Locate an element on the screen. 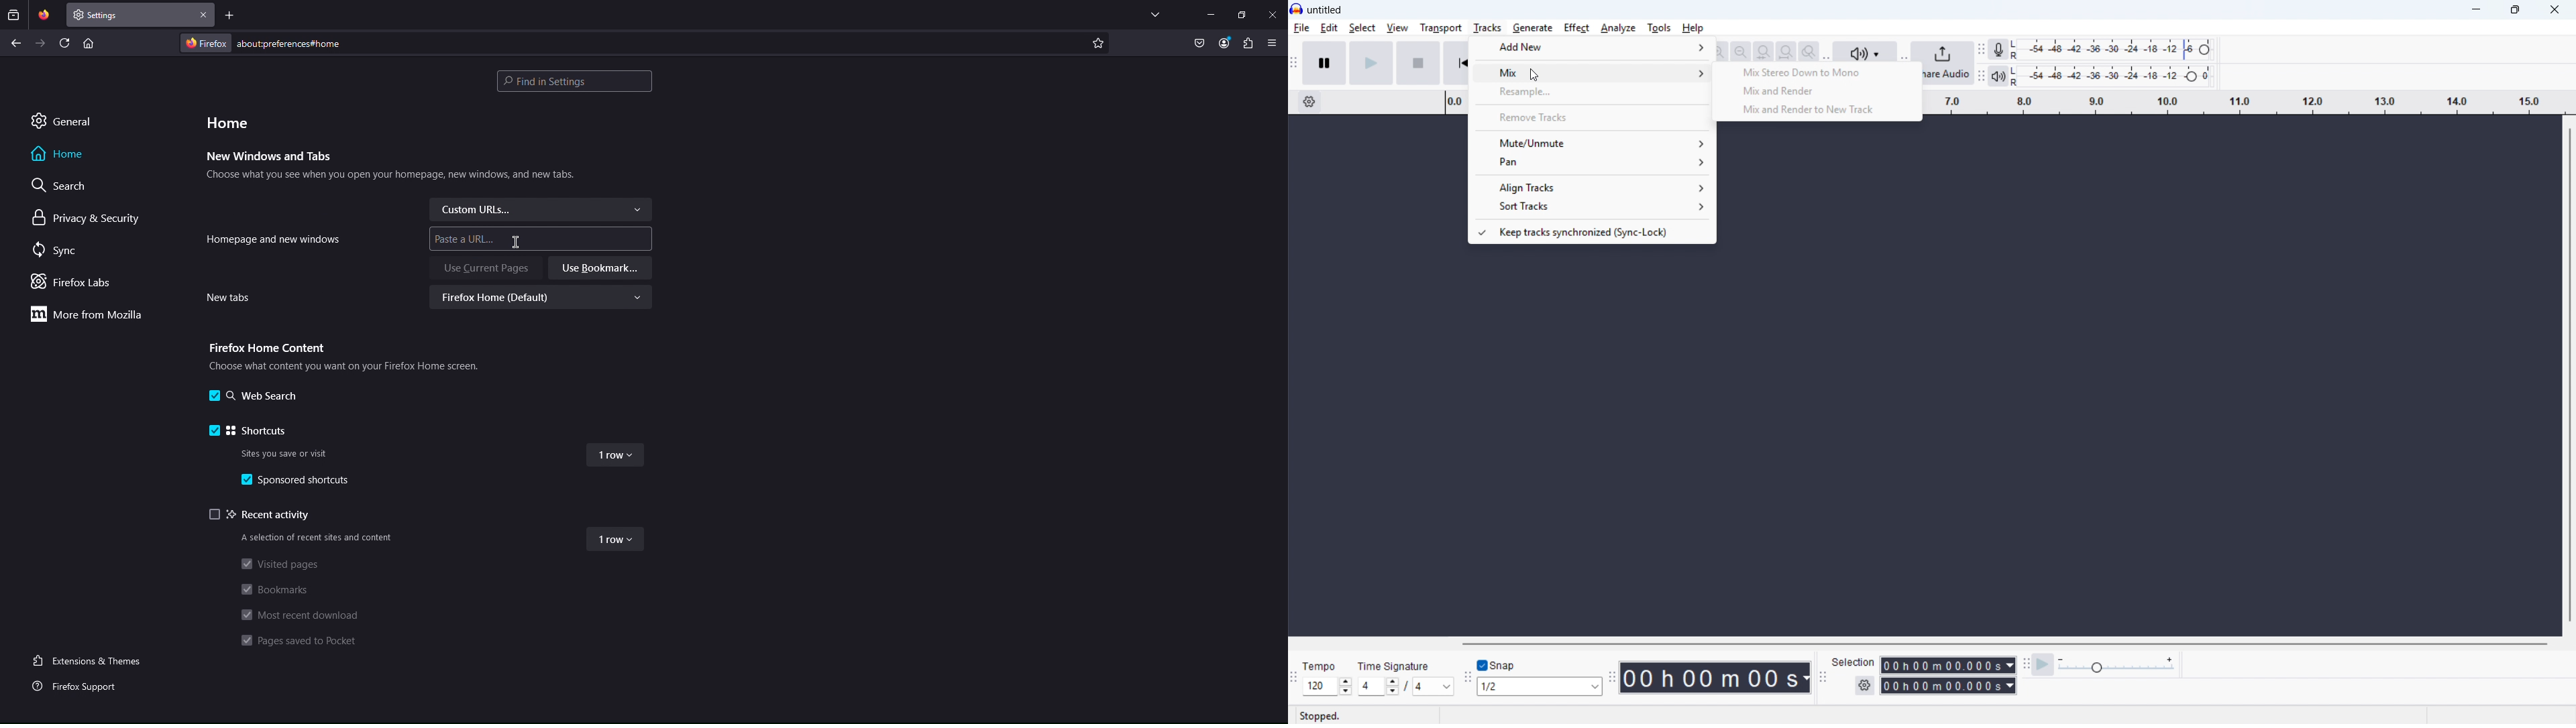 Image resolution: width=2576 pixels, height=728 pixels. Visited pages is located at coordinates (278, 563).